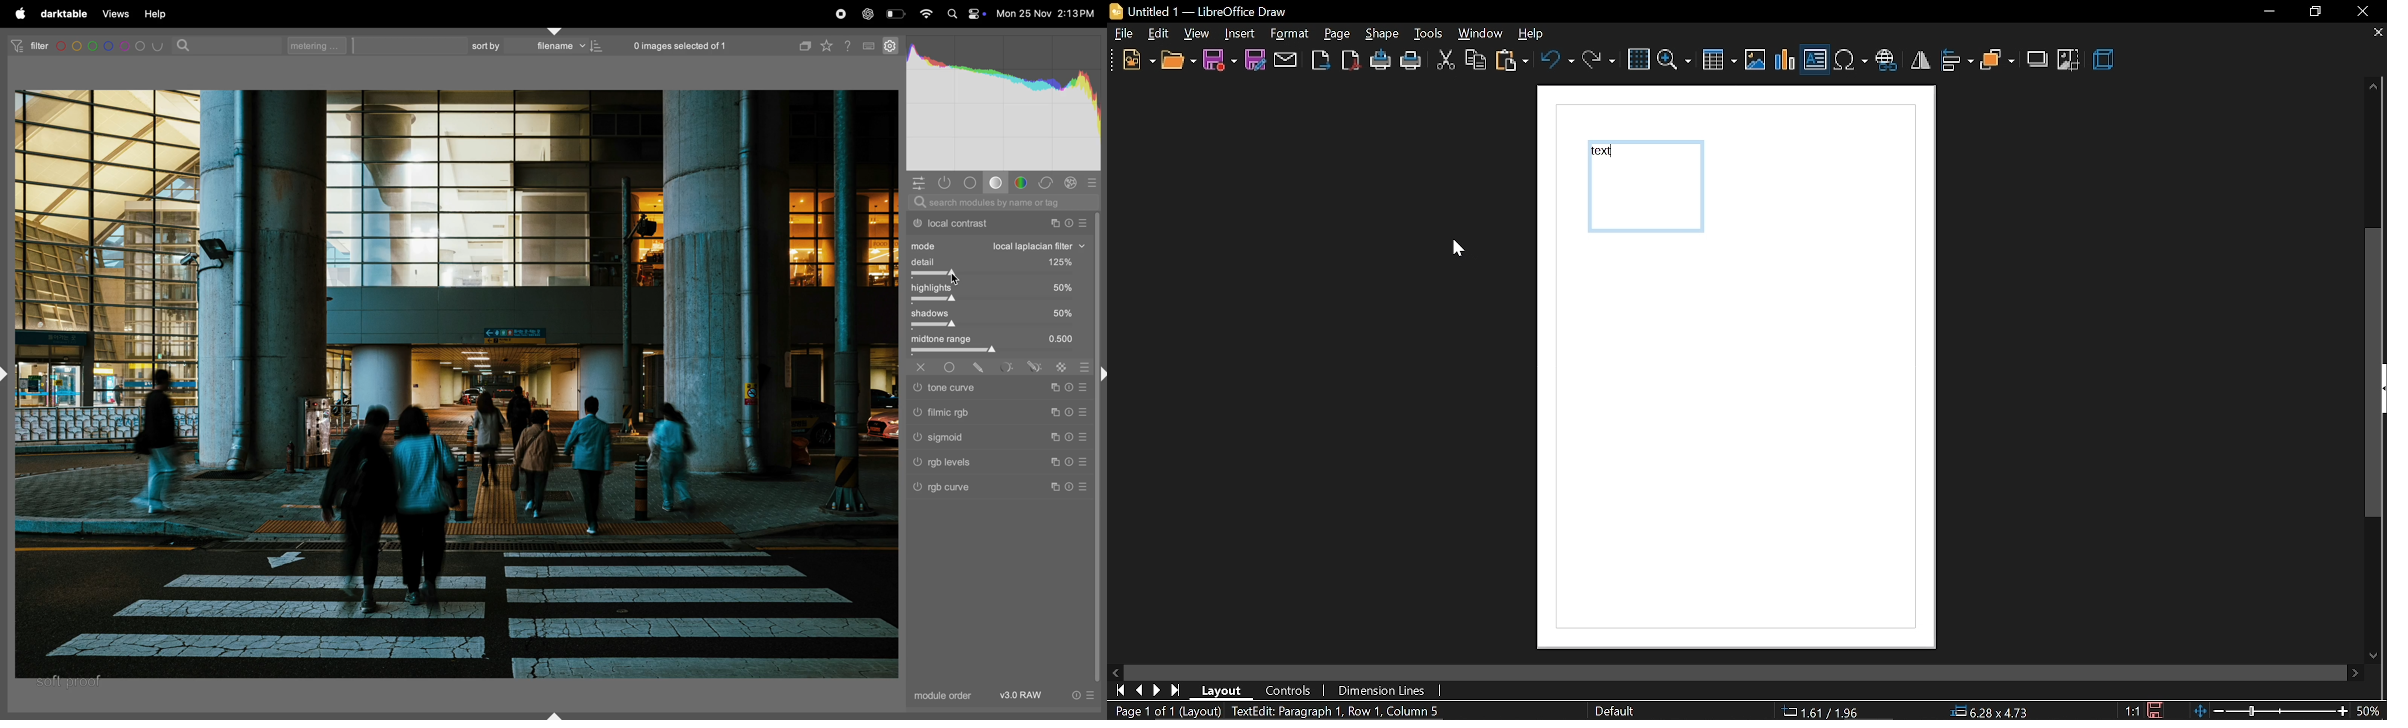  Describe the element at coordinates (2355, 672) in the screenshot. I see `move right` at that location.